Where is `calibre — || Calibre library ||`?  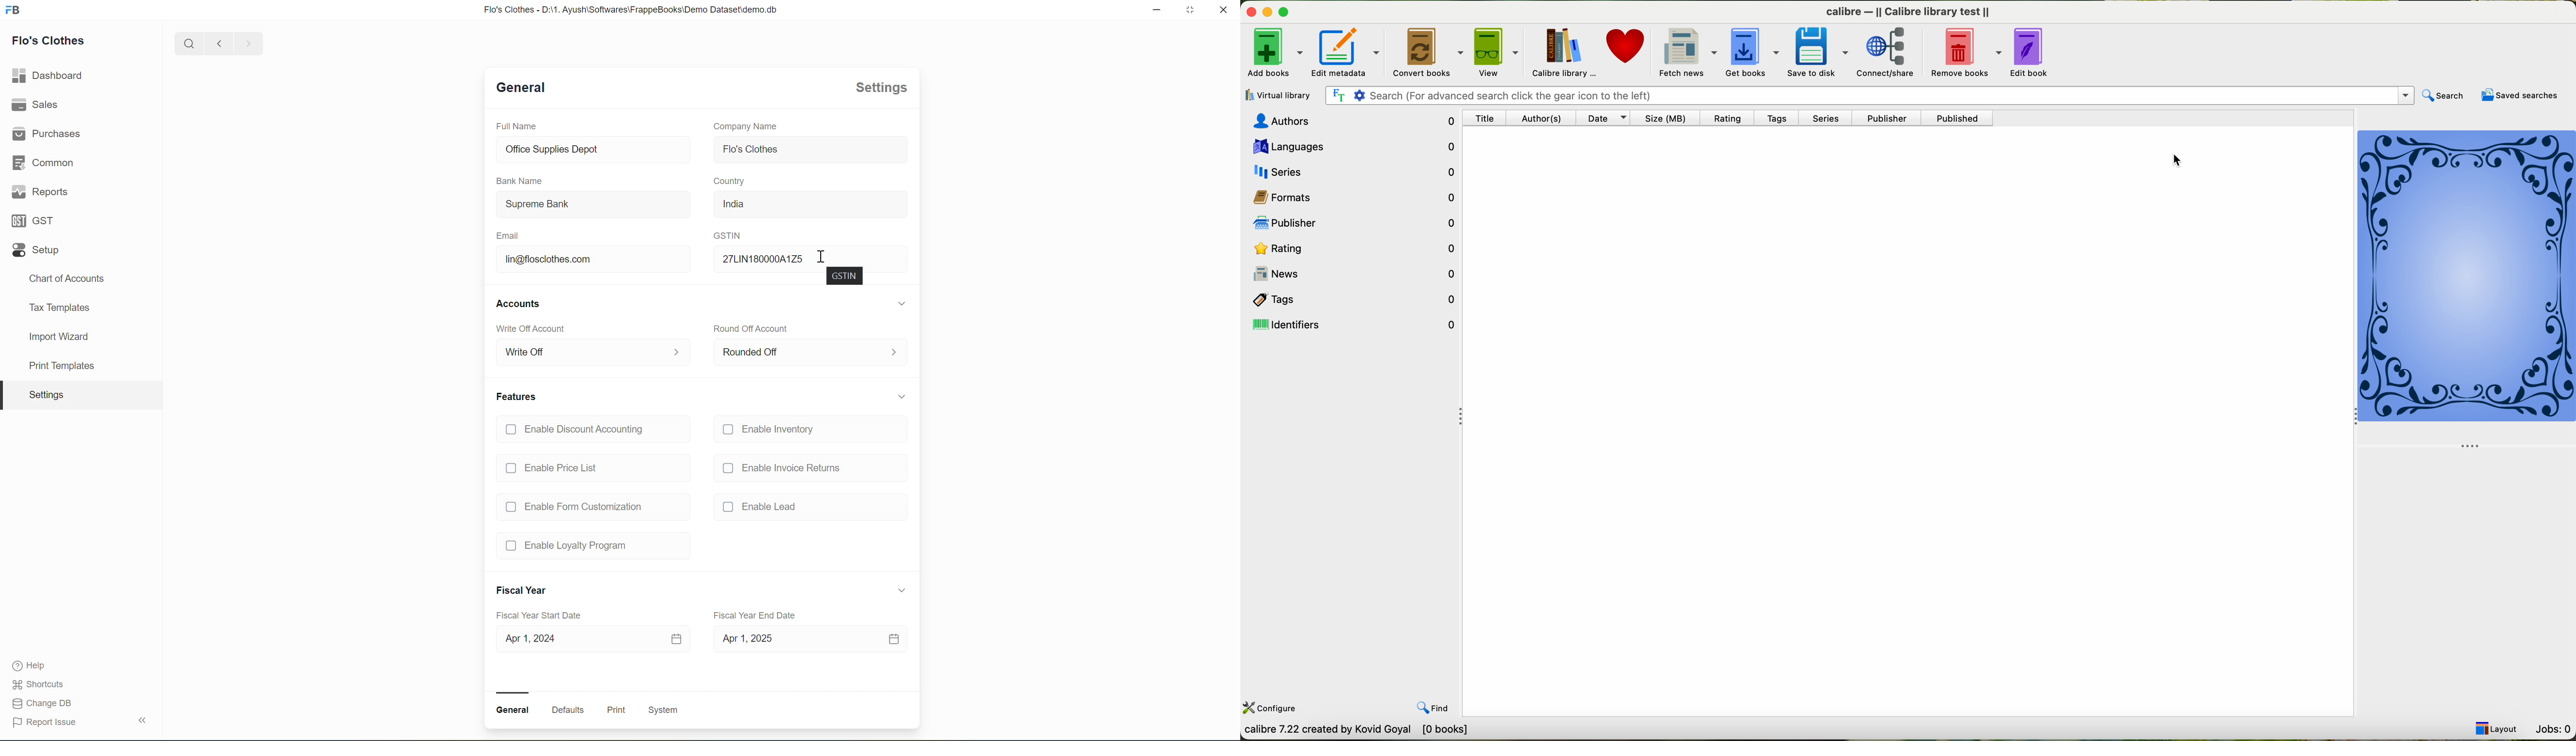
calibre — || Calibre library || is located at coordinates (1912, 11).